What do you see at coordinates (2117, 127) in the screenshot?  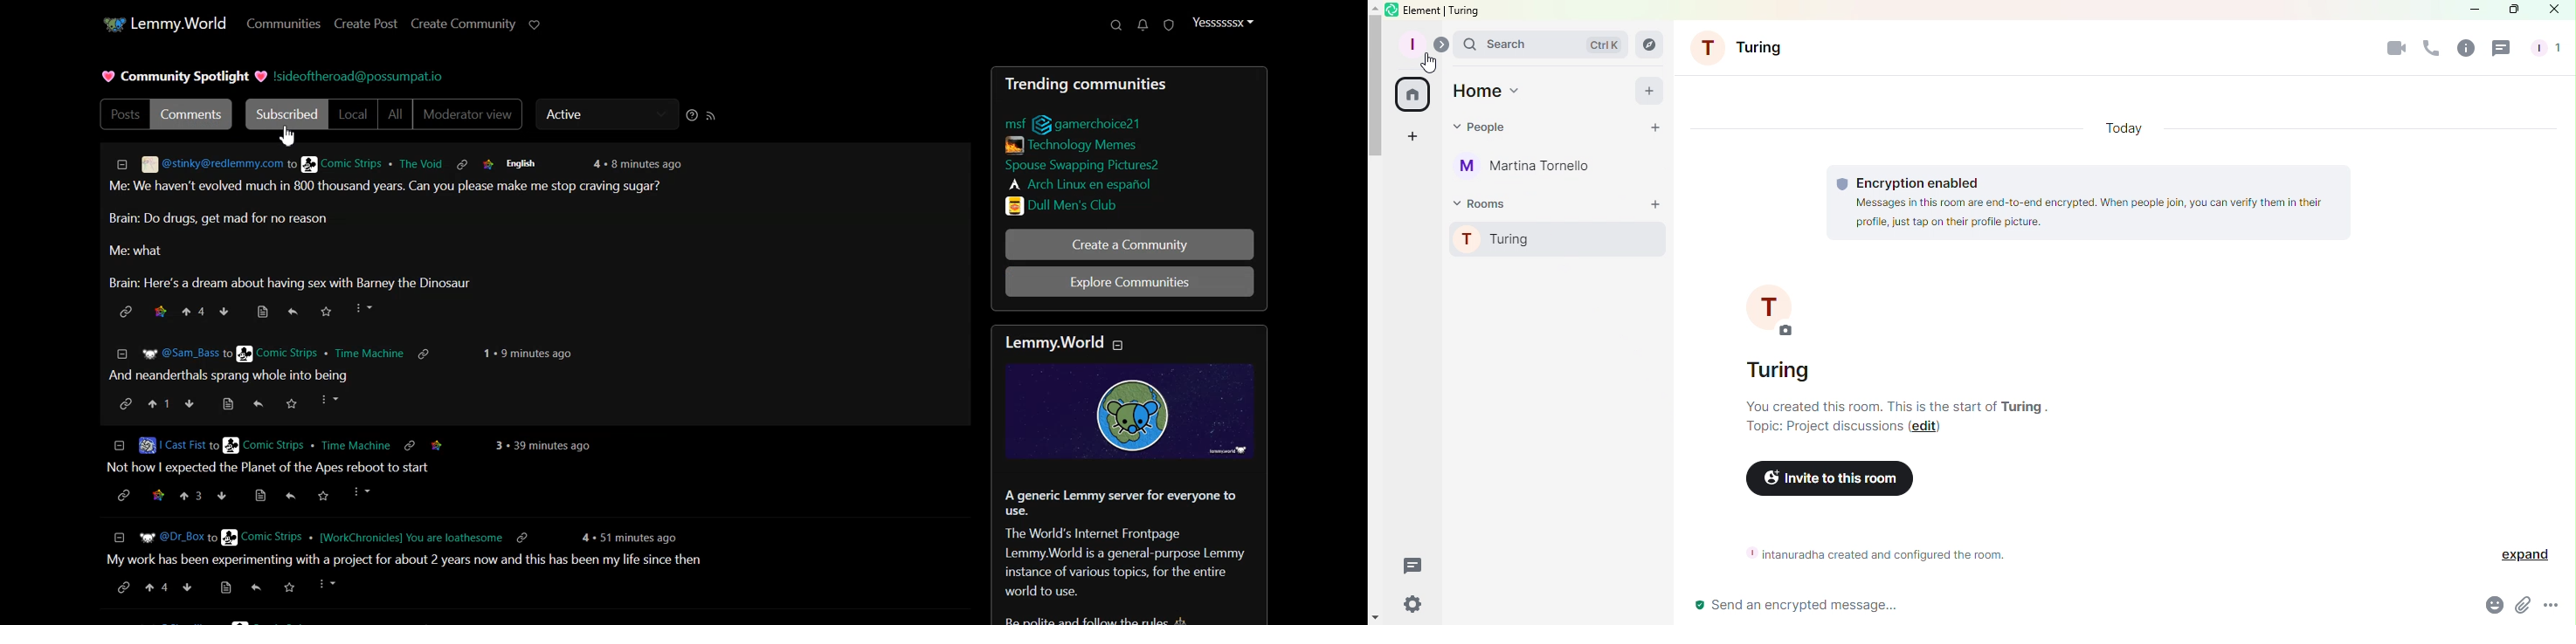 I see `Today` at bounding box center [2117, 127].